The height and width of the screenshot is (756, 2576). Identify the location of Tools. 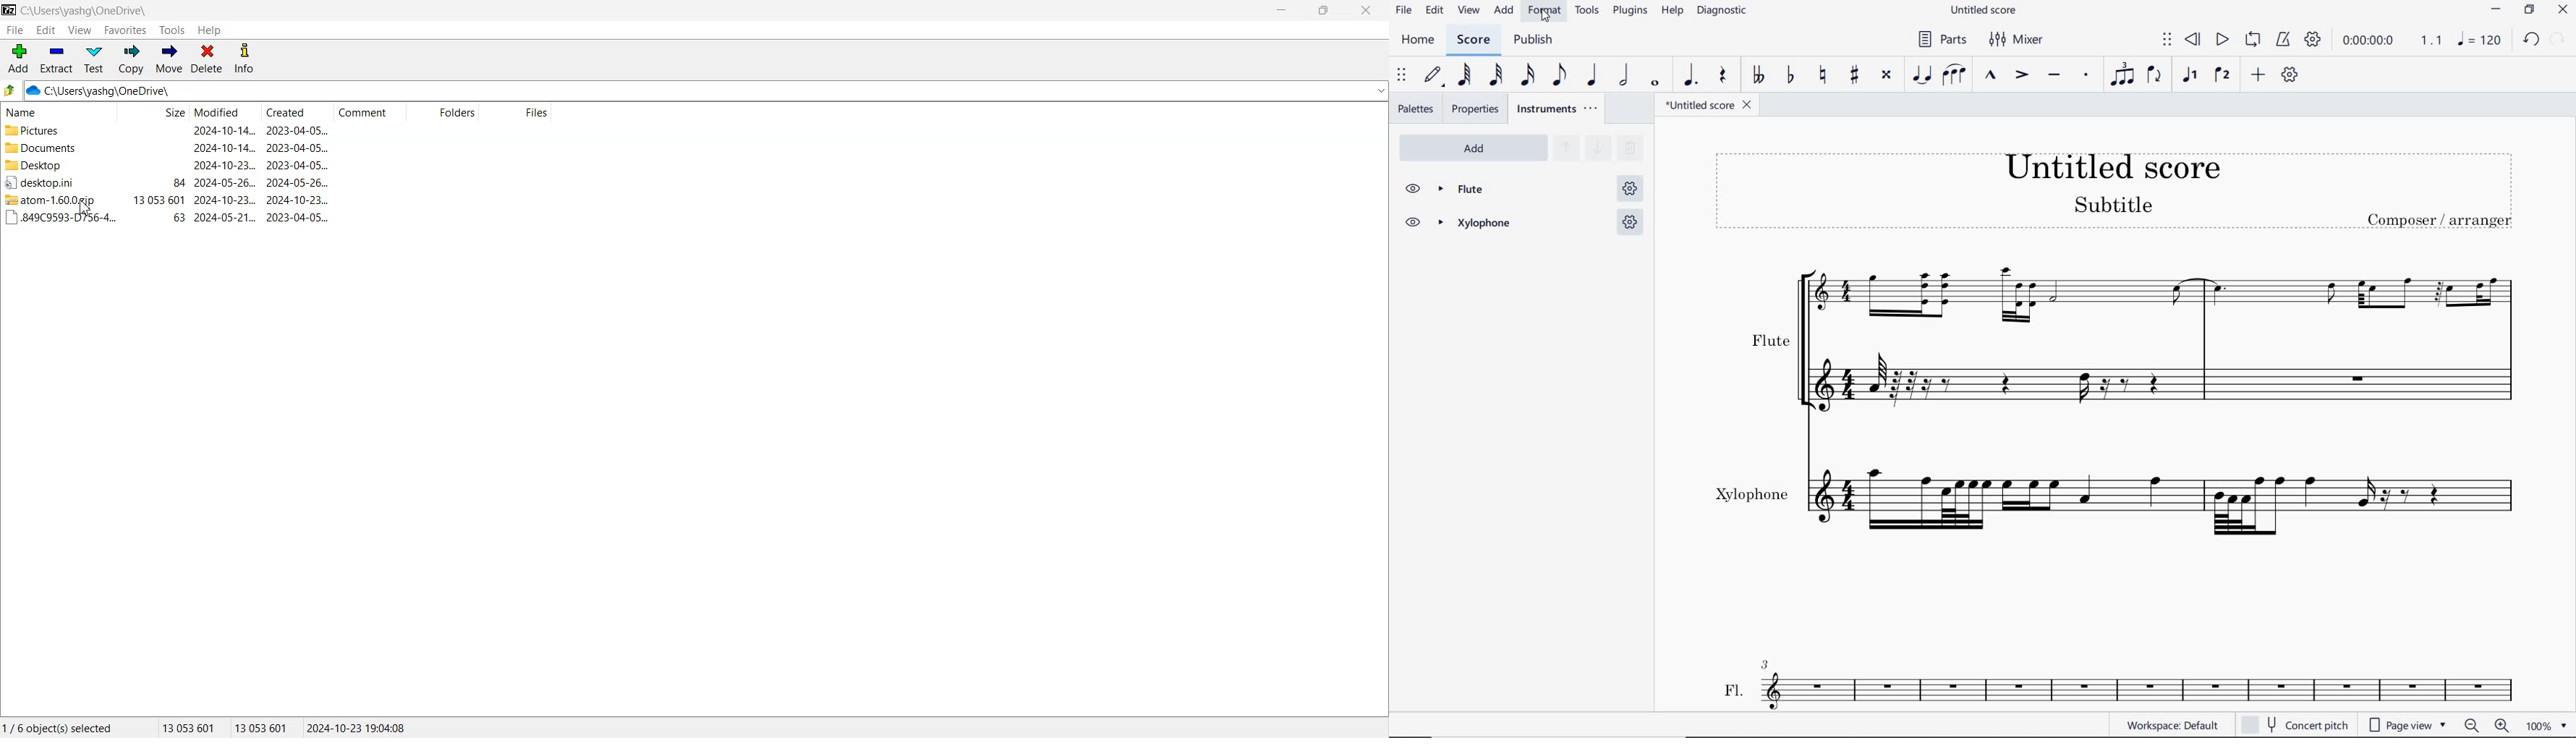
(173, 30).